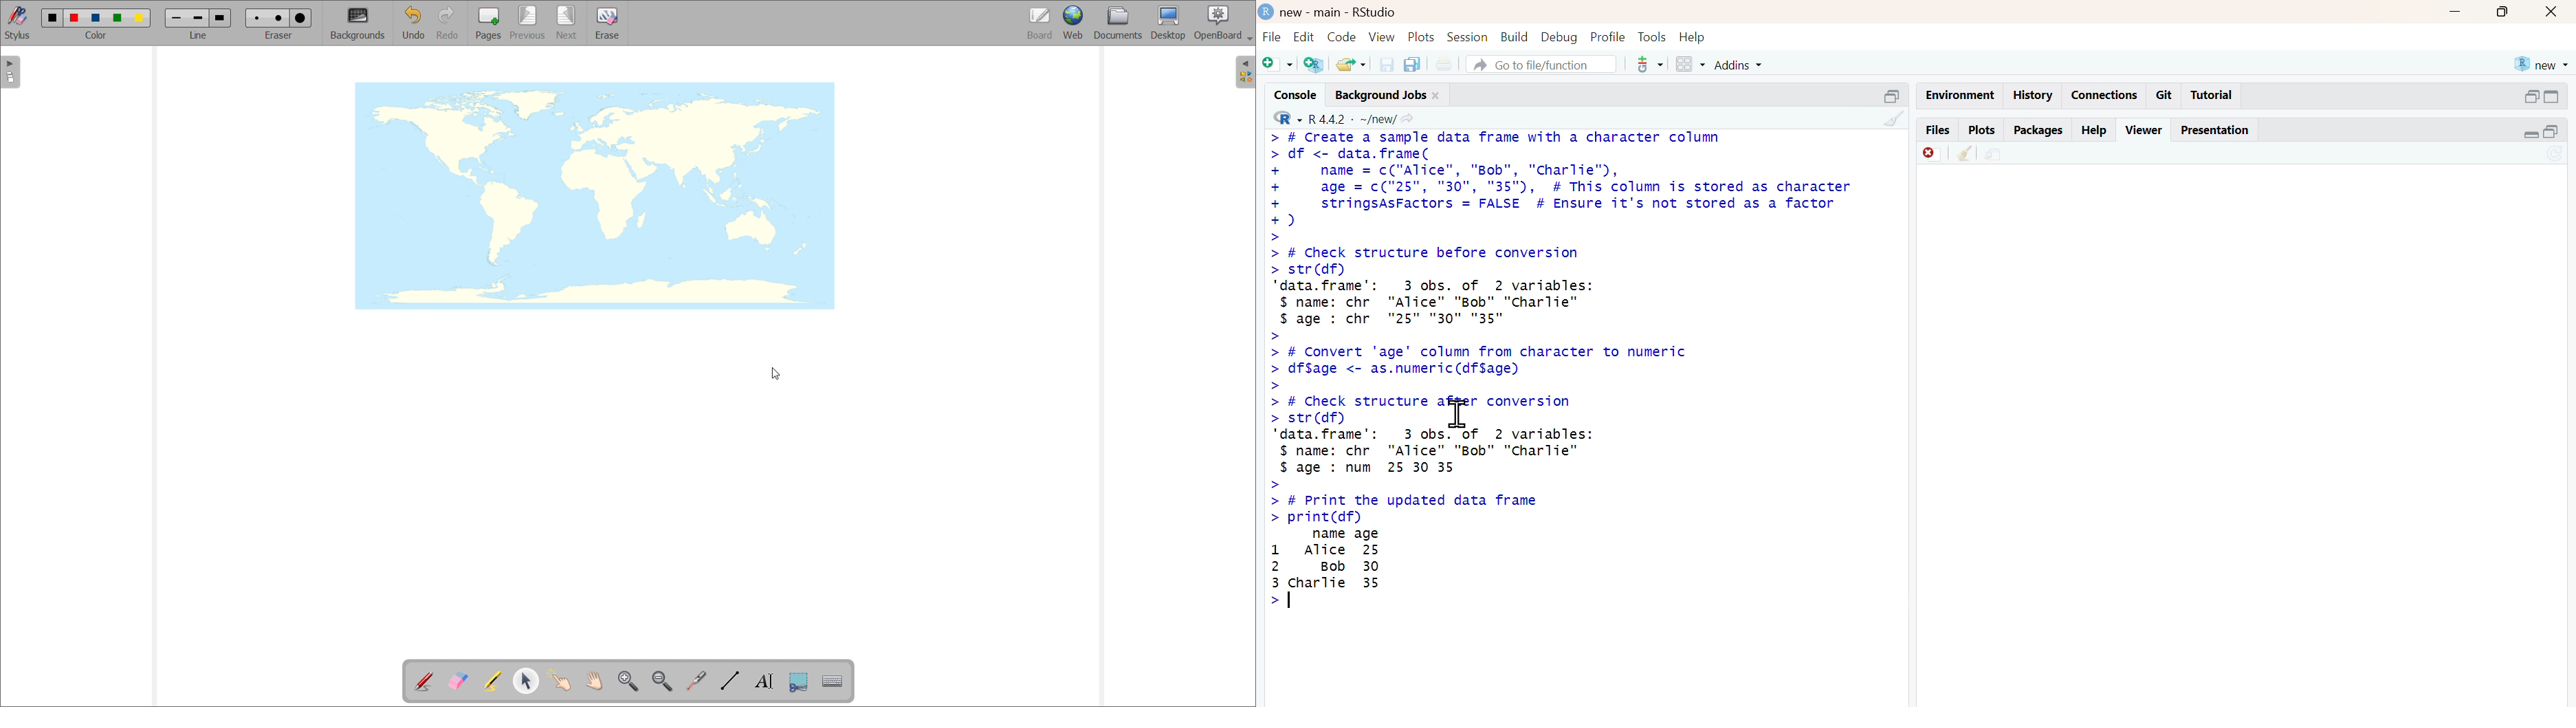 The height and width of the screenshot is (728, 2576). I want to click on > # Check structure after conversion> str(df) ‘data. frame’: 3 obs. of 2 variables:$ name: chr "Alice" "Bob" "Charlie"$ age : num 25 30 35>> [ Print the updated data frame> print(df)name age1 Alice 252 Bob 303 Charlie 35, so click(1433, 503).